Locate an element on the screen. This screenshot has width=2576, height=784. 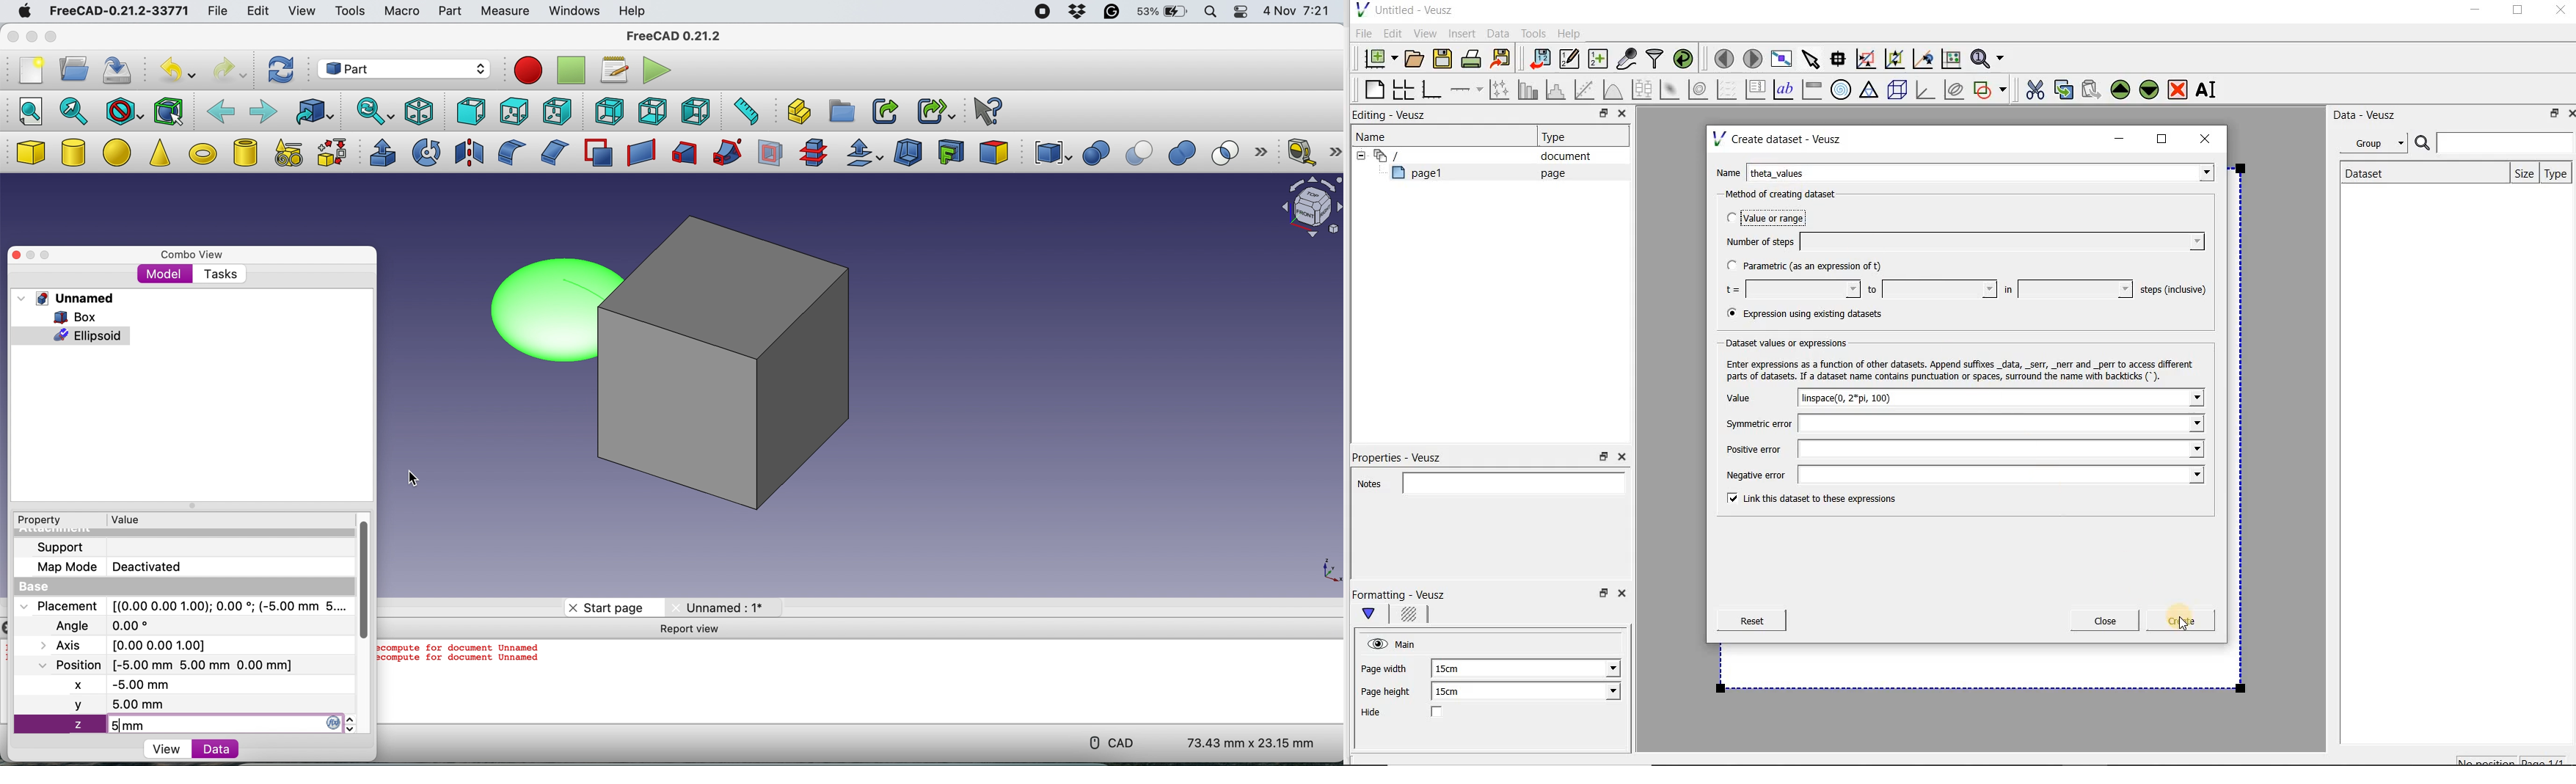
Plot points with lines and error bars is located at coordinates (1500, 89).